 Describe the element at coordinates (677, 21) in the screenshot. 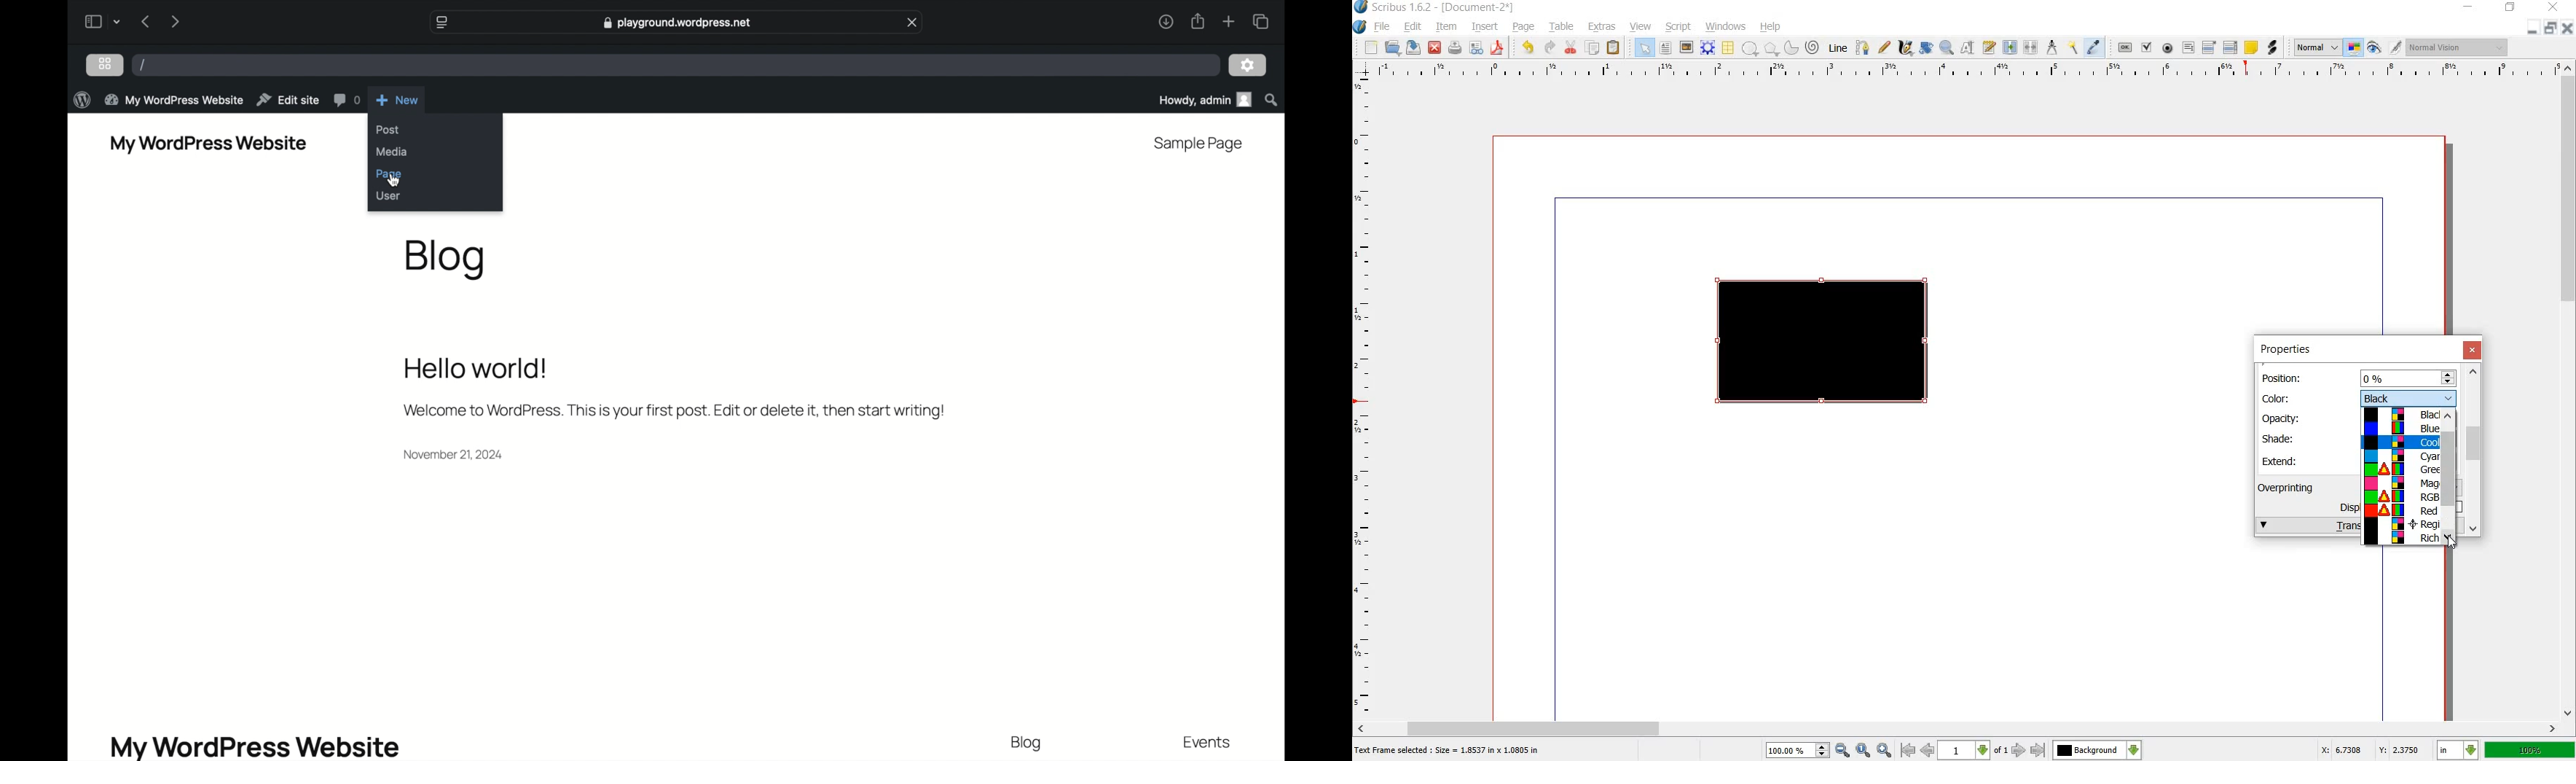

I see `web address` at that location.